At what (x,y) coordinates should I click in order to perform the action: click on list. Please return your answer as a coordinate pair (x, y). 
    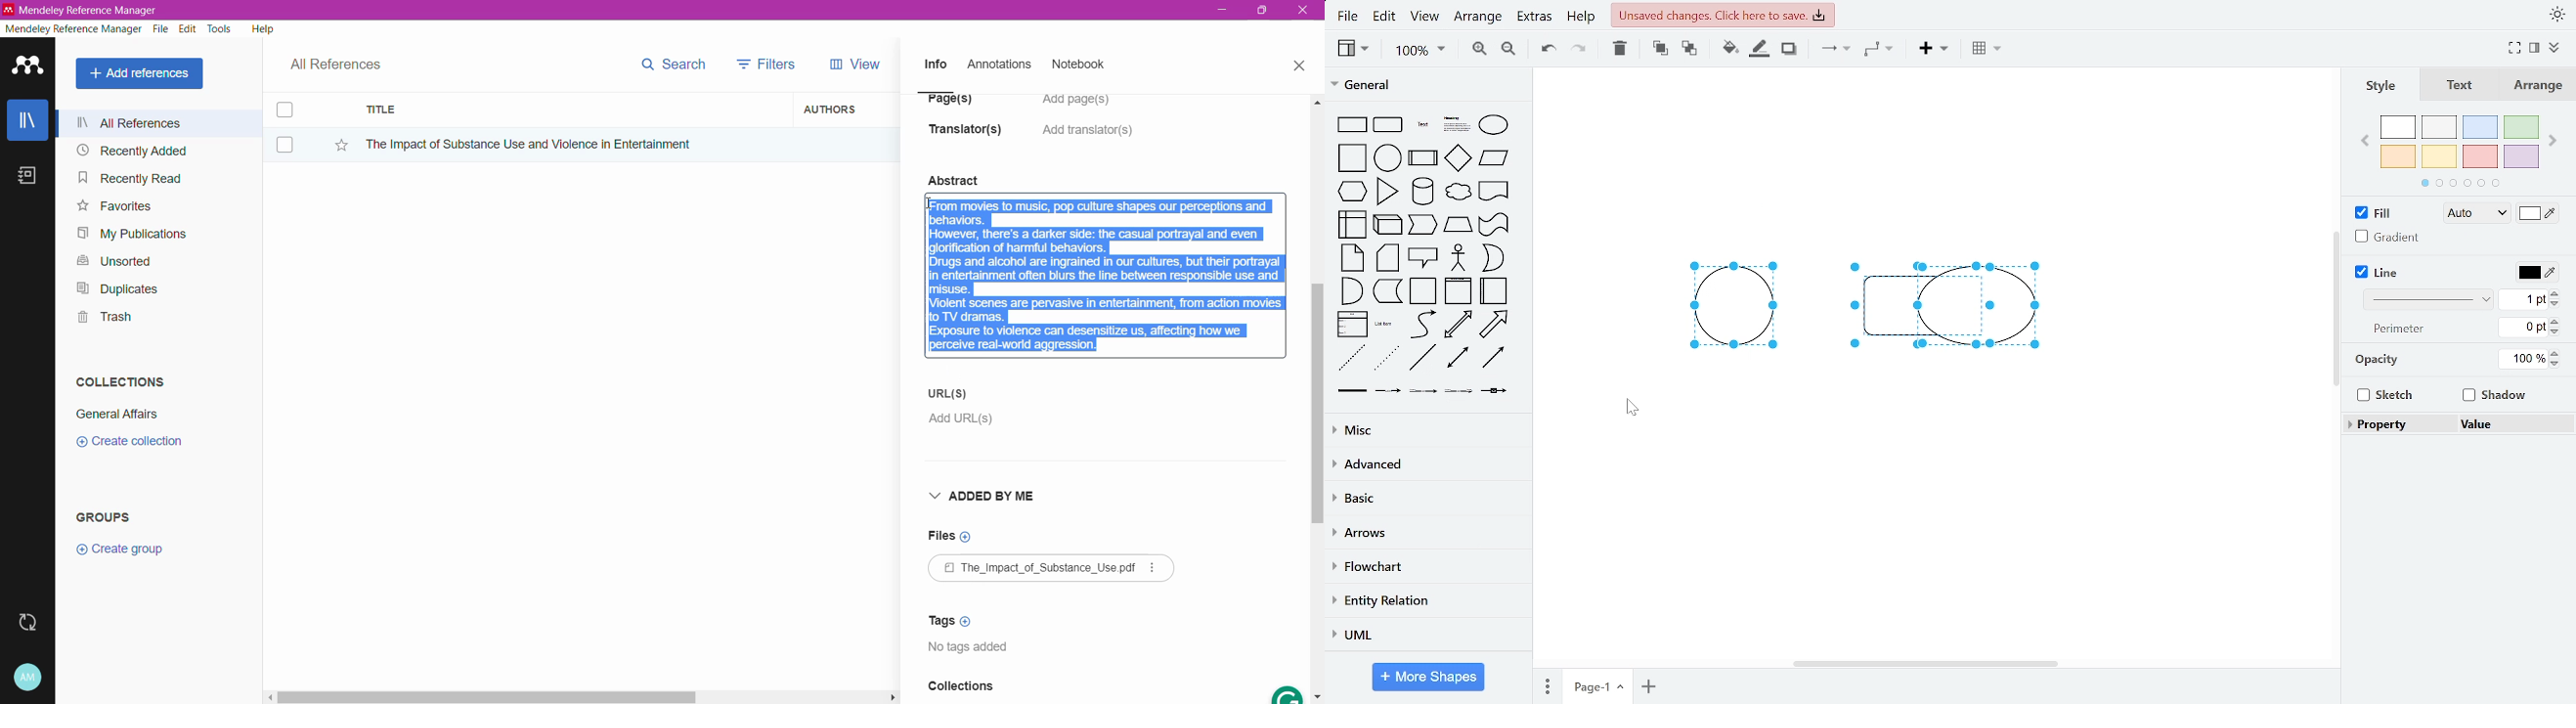
    Looking at the image, I should click on (1353, 324).